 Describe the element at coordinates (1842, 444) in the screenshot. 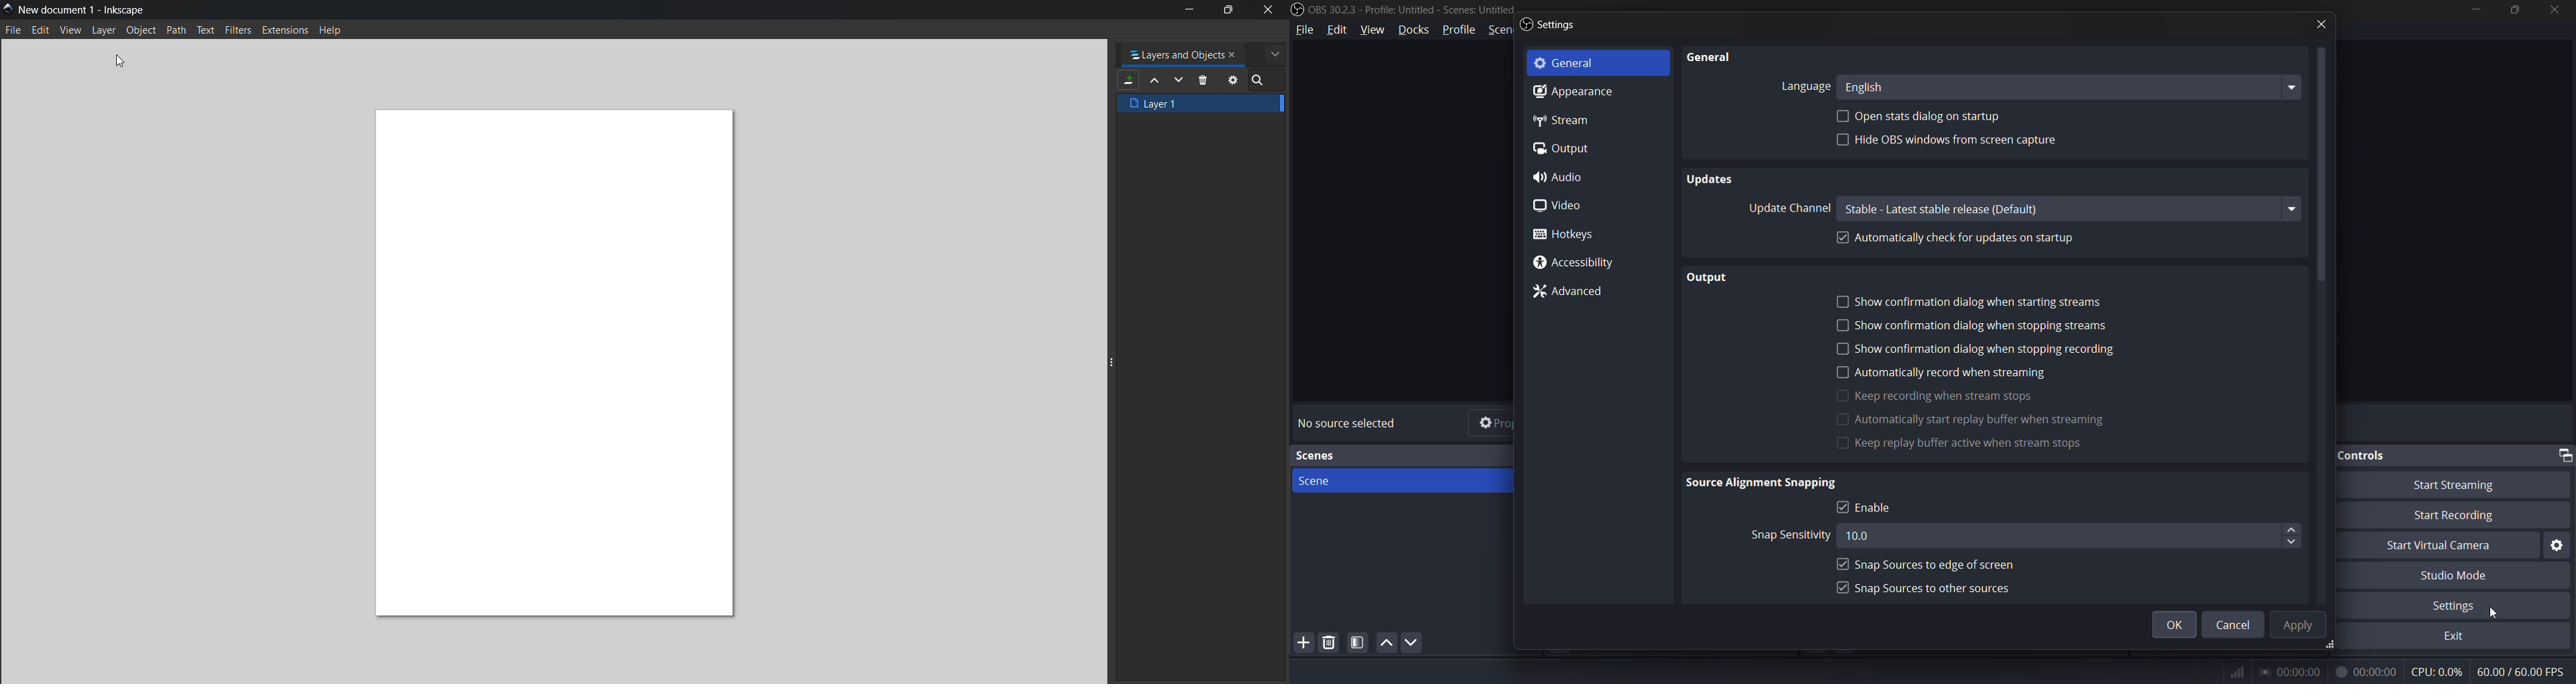

I see `checkbox` at that location.